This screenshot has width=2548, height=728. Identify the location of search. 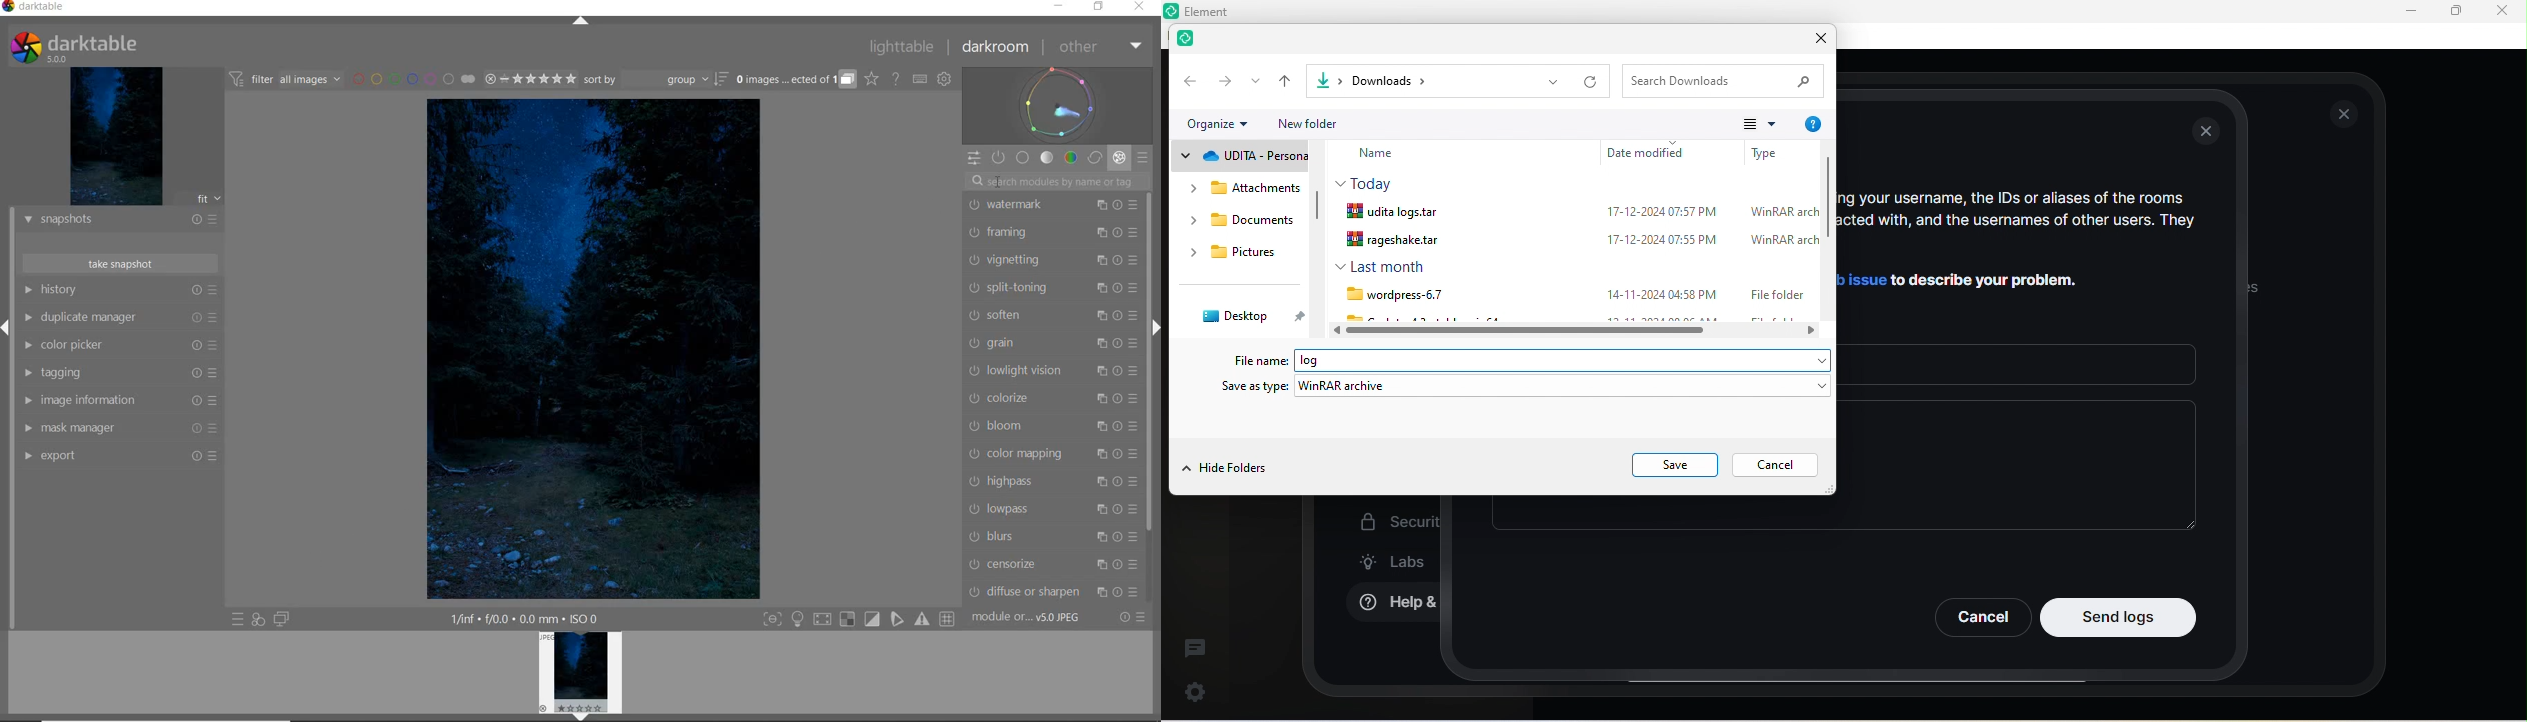
(1727, 80).